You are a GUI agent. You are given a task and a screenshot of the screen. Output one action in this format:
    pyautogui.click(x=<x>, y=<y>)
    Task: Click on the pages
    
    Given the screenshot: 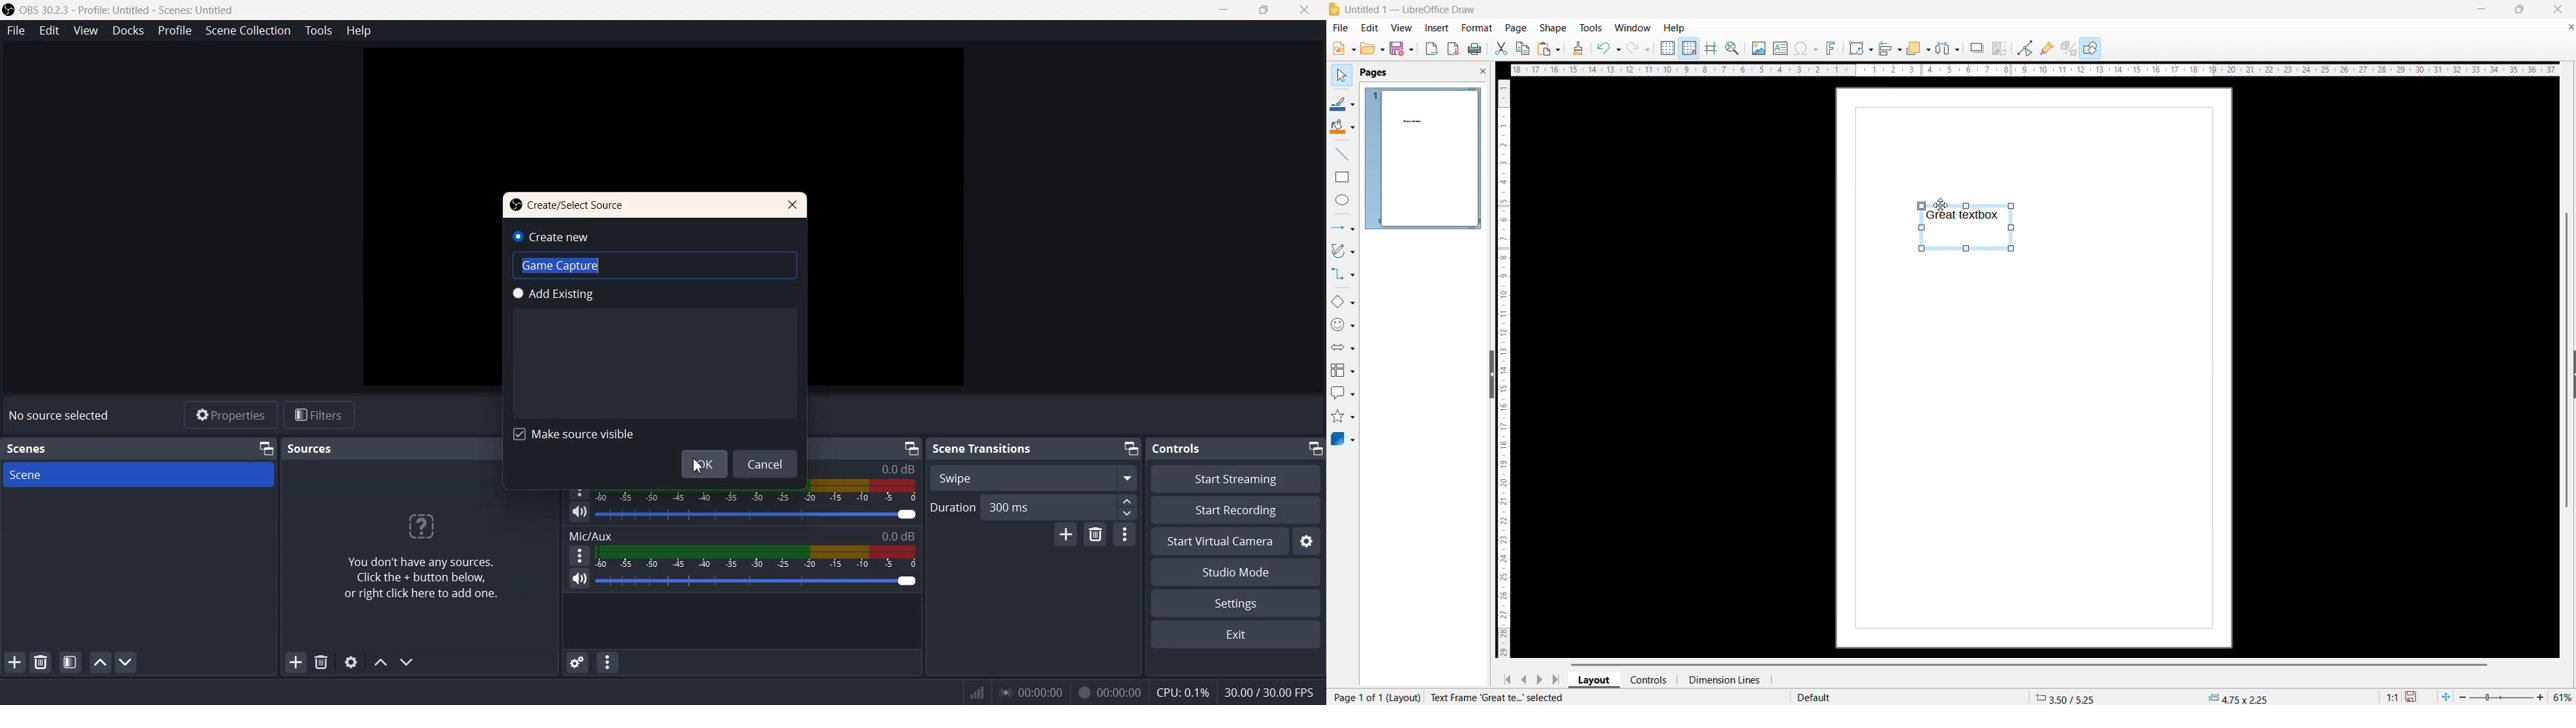 What is the action you would take?
    pyautogui.click(x=1373, y=72)
    